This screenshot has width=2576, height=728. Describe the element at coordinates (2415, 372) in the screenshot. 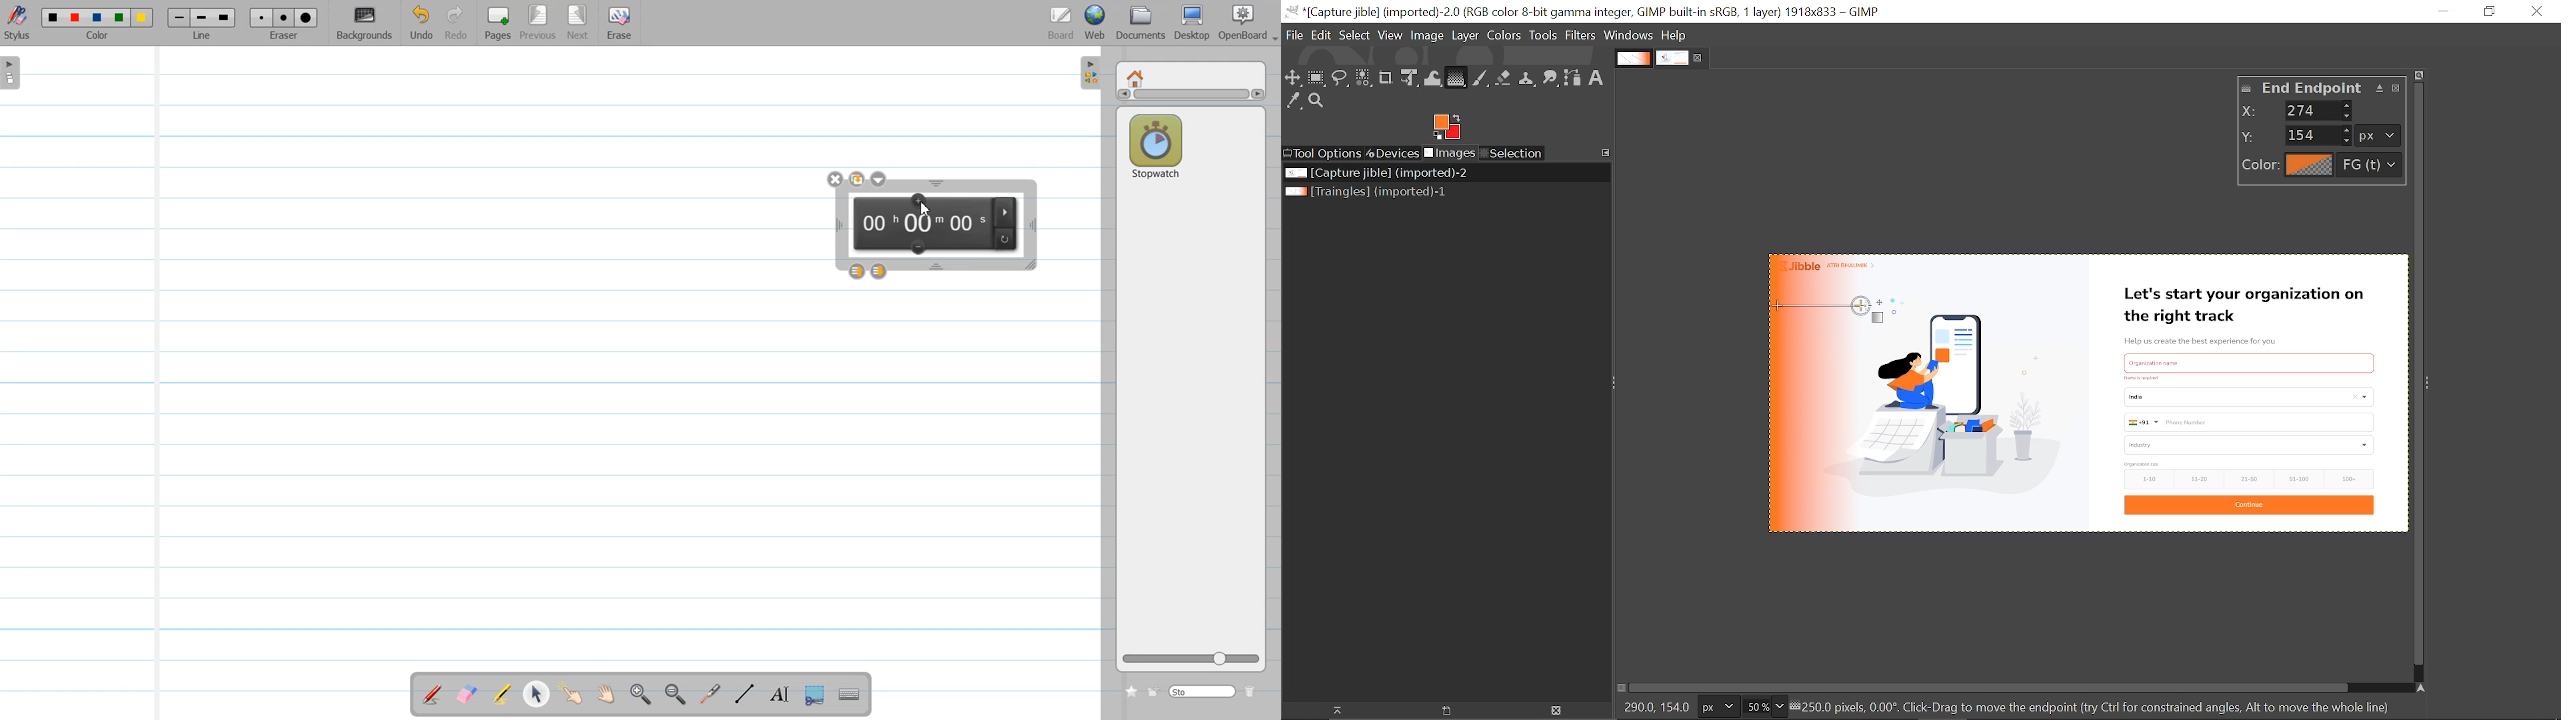

I see `Vertical scrollbar` at that location.